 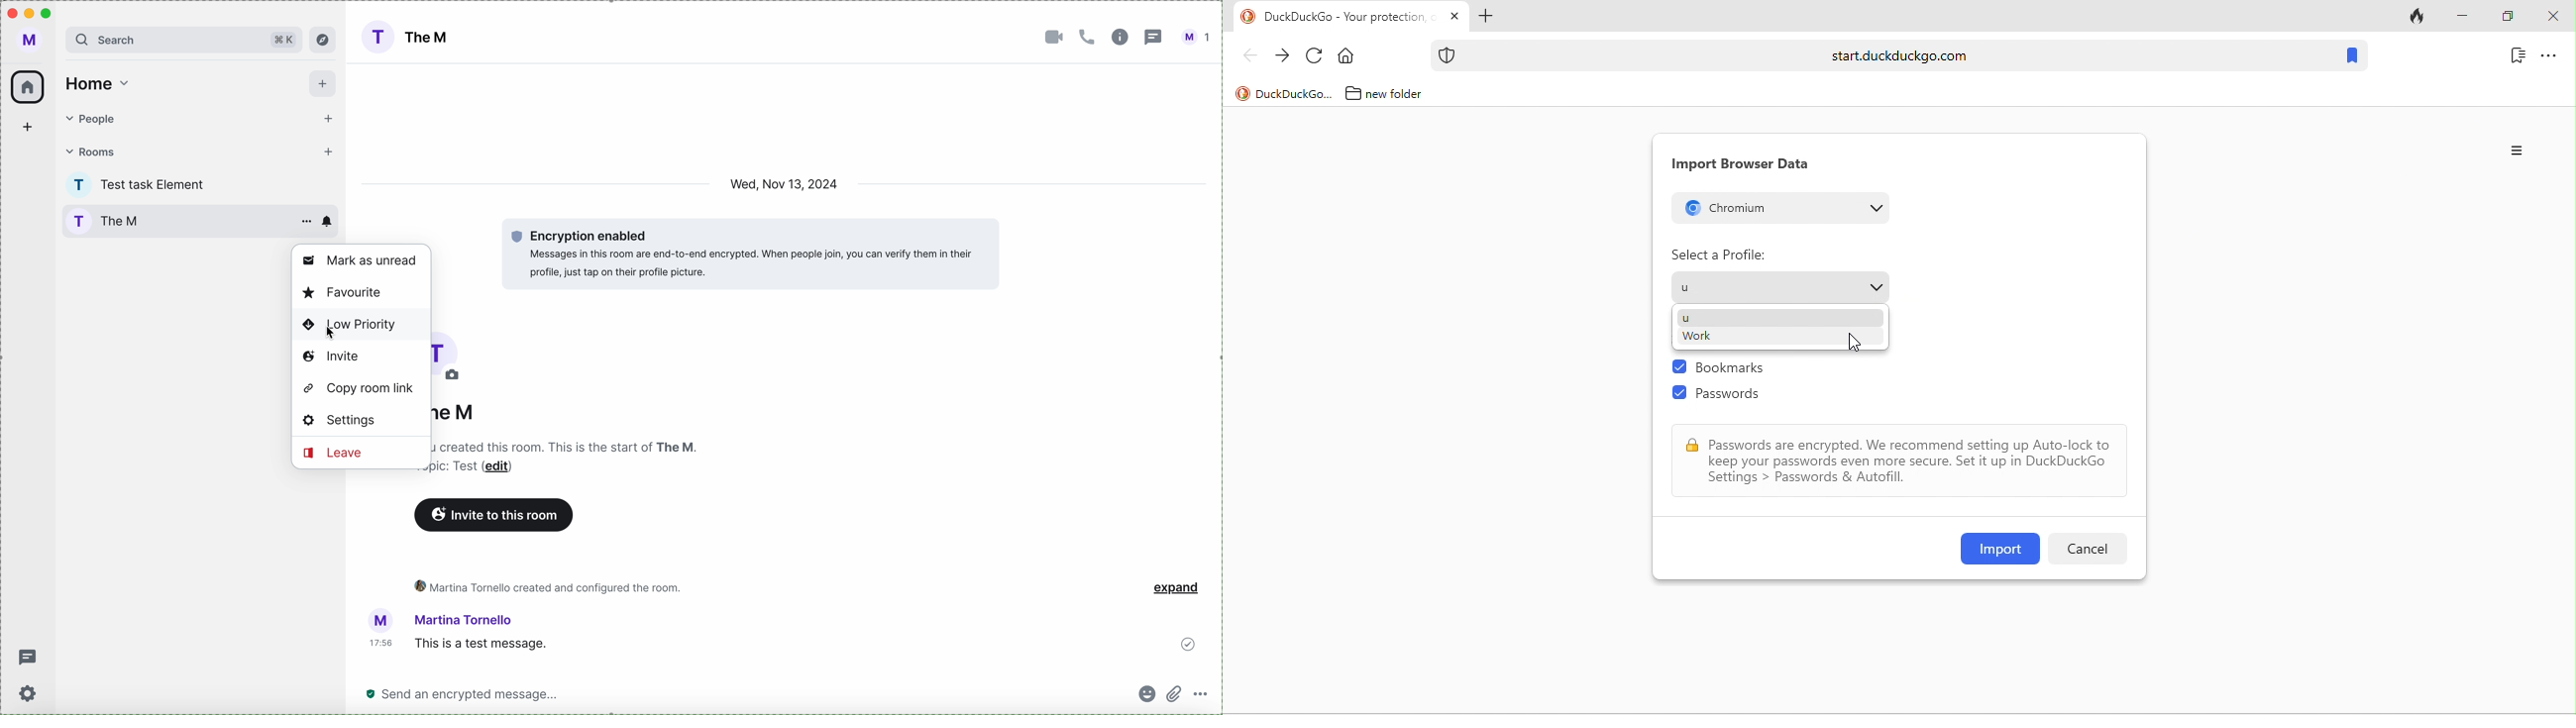 I want to click on u, so click(x=1685, y=318).